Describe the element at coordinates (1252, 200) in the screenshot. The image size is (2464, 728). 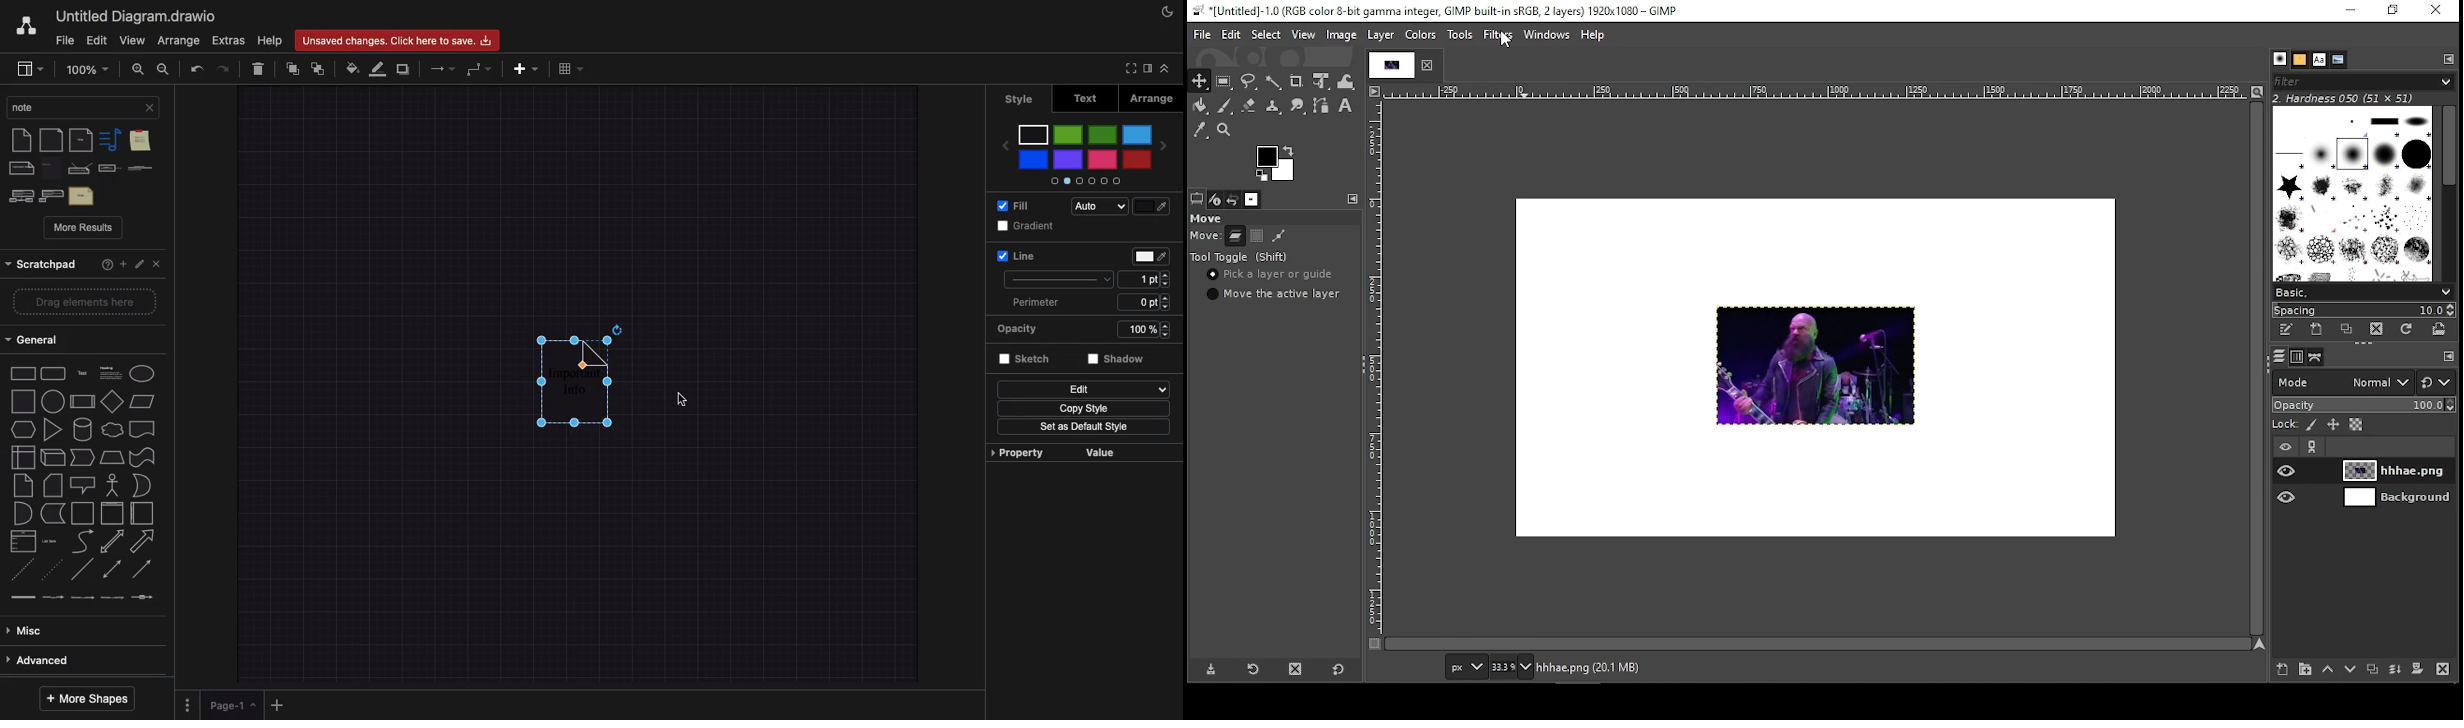
I see `images` at that location.